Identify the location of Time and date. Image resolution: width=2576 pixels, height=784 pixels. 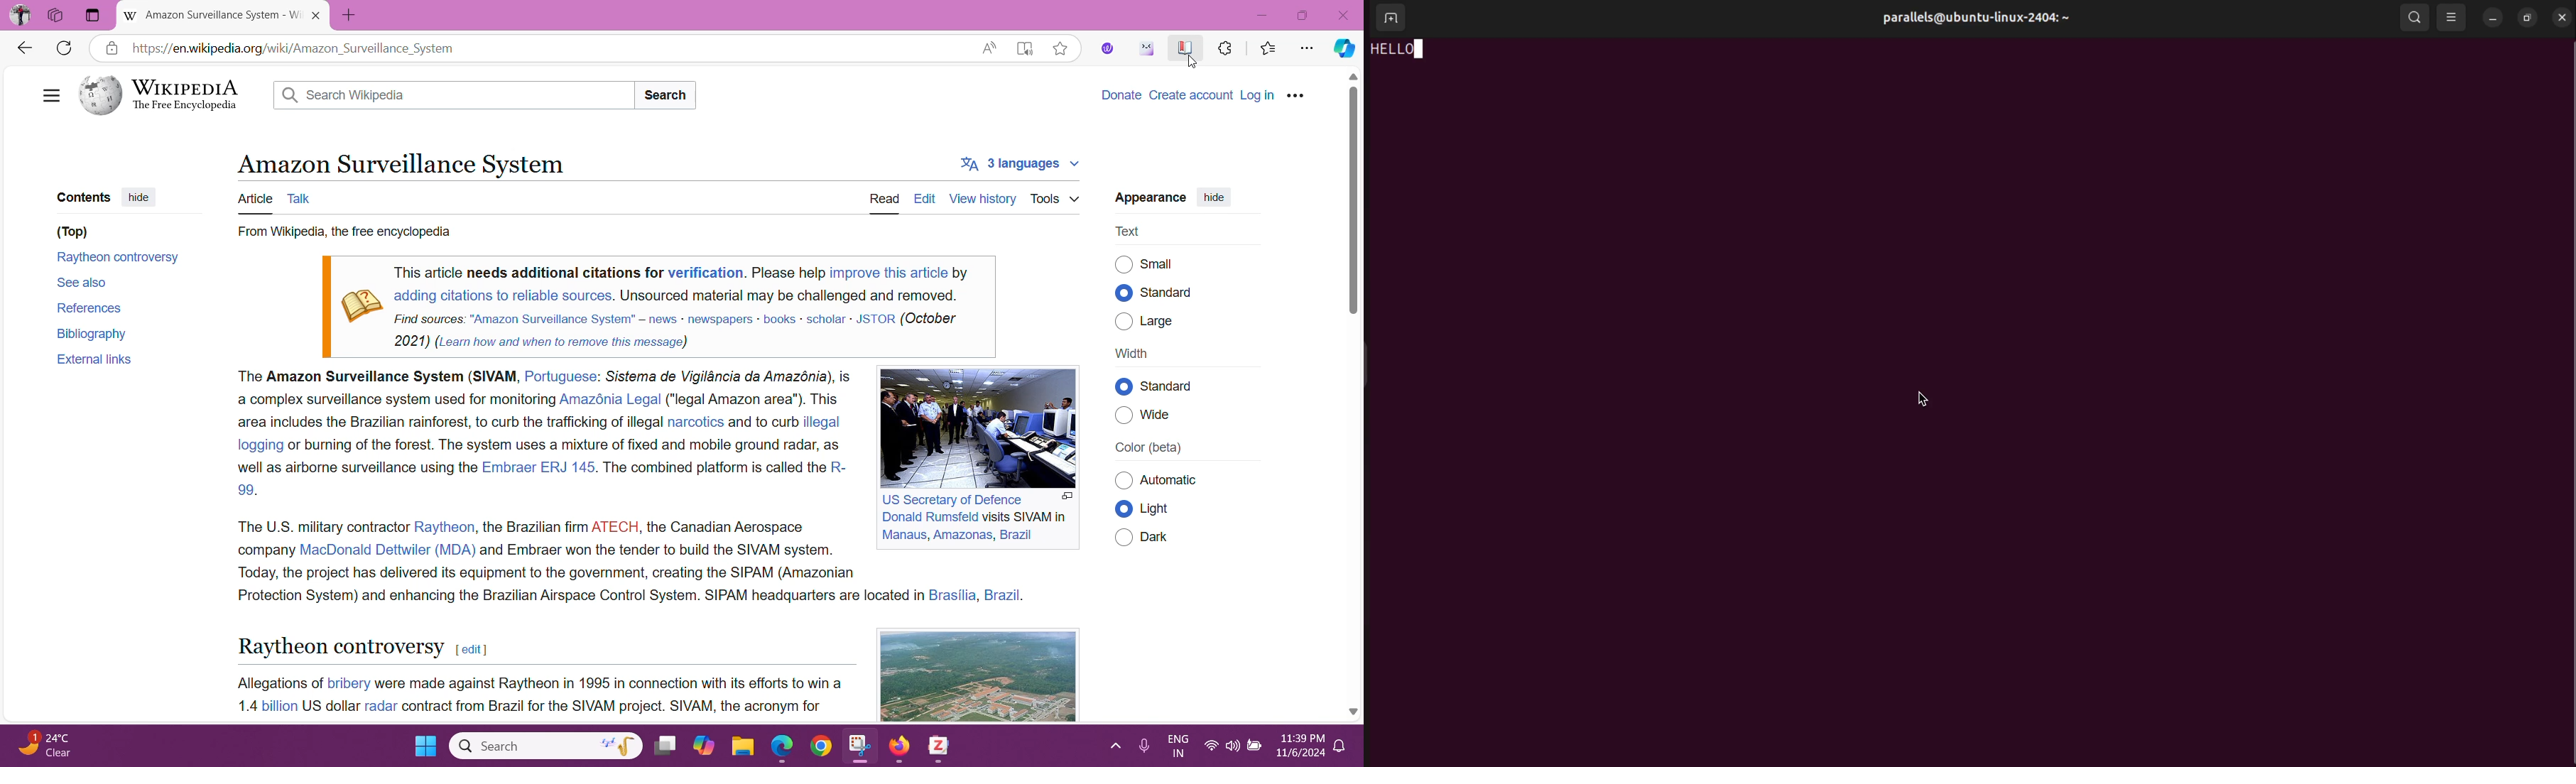
(1297, 748).